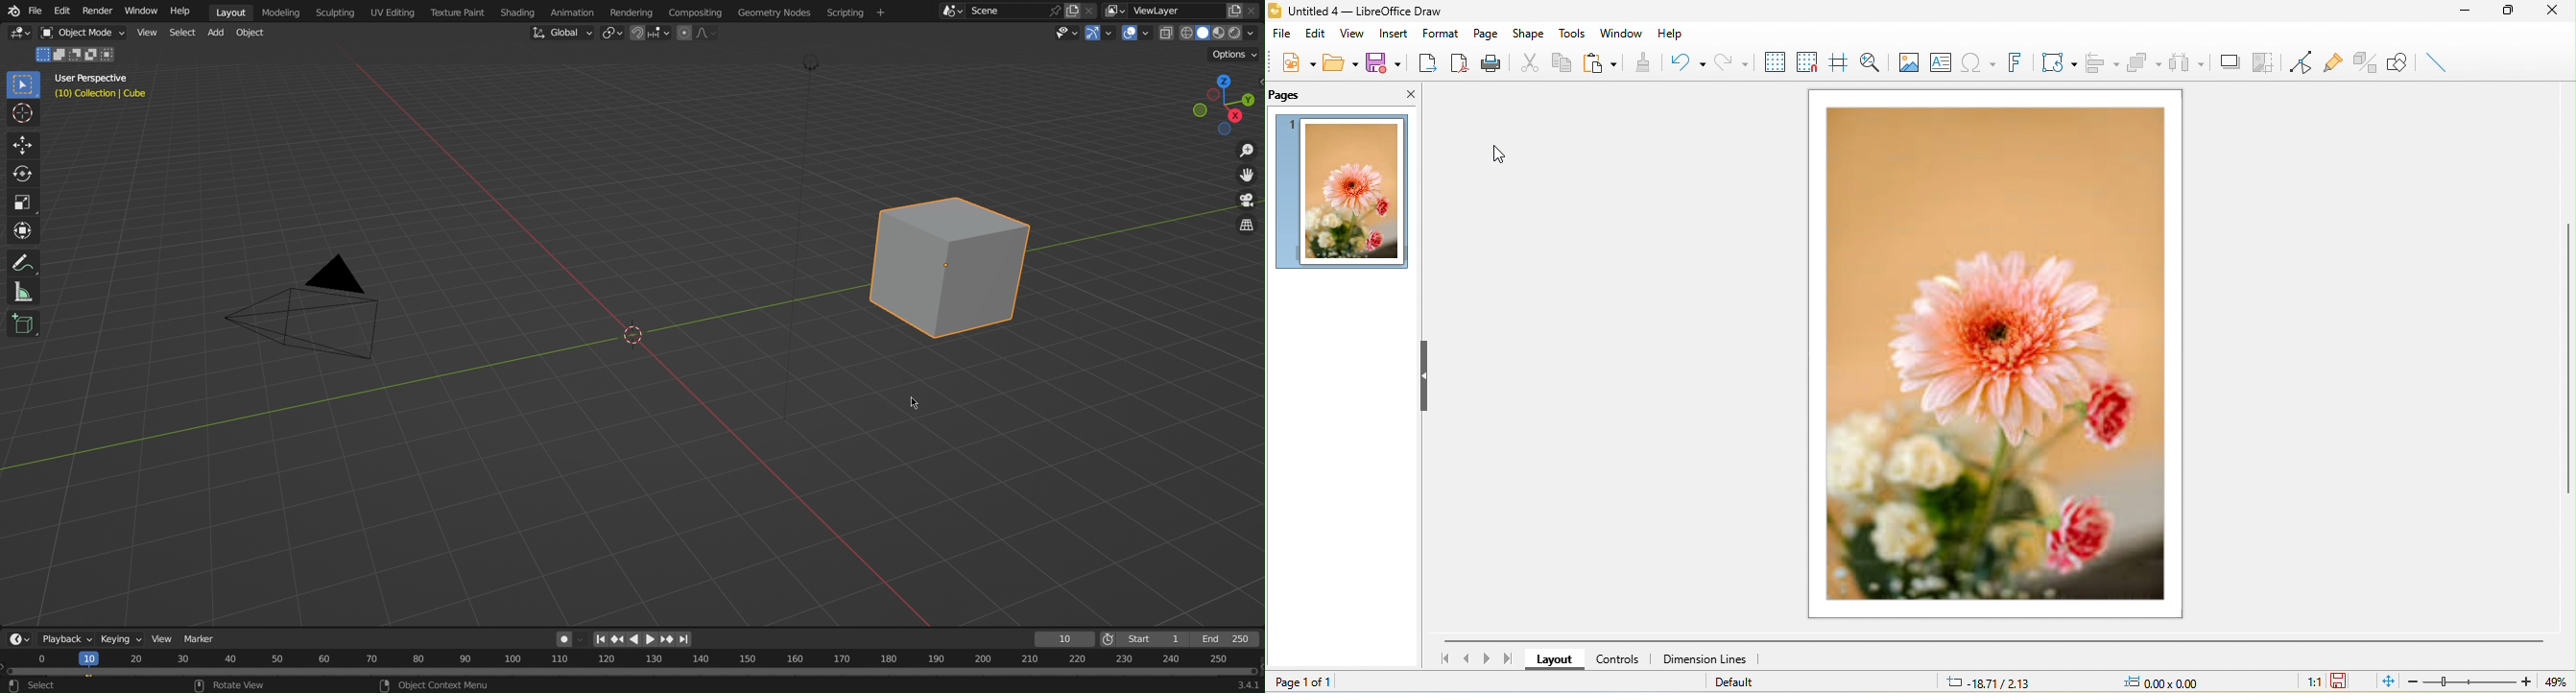 Image resolution: width=2576 pixels, height=700 pixels. What do you see at coordinates (1284, 35) in the screenshot?
I see `file` at bounding box center [1284, 35].